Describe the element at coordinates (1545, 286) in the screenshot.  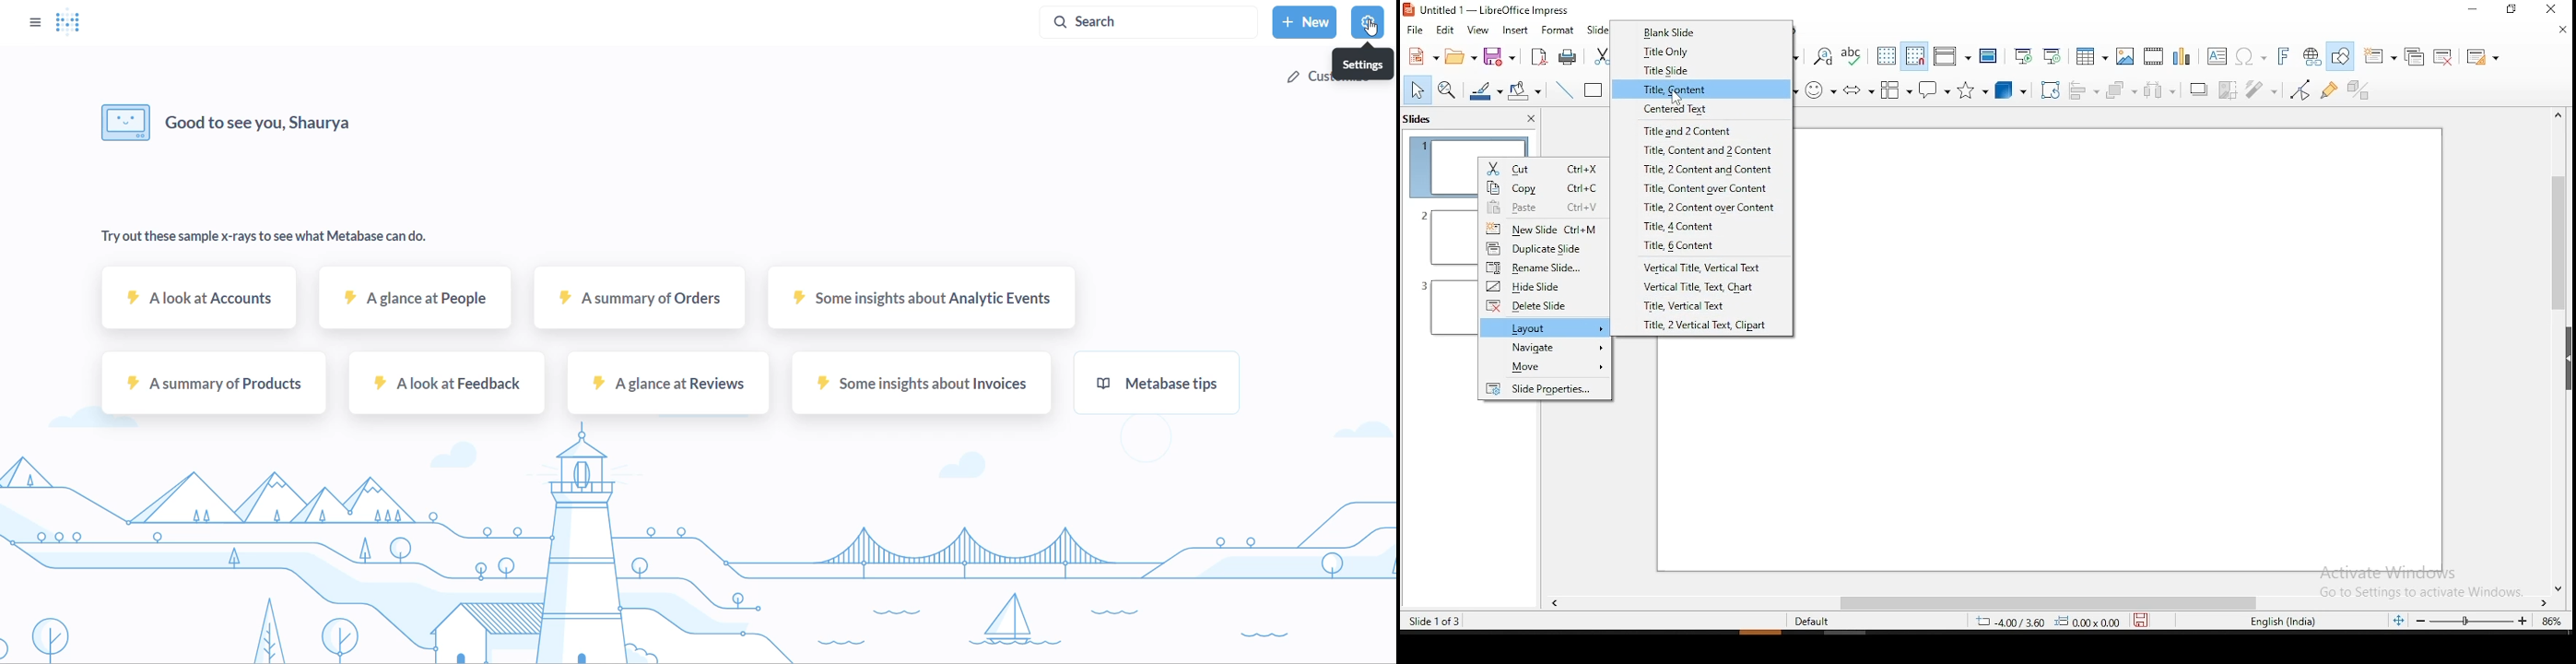
I see `hide slide` at that location.